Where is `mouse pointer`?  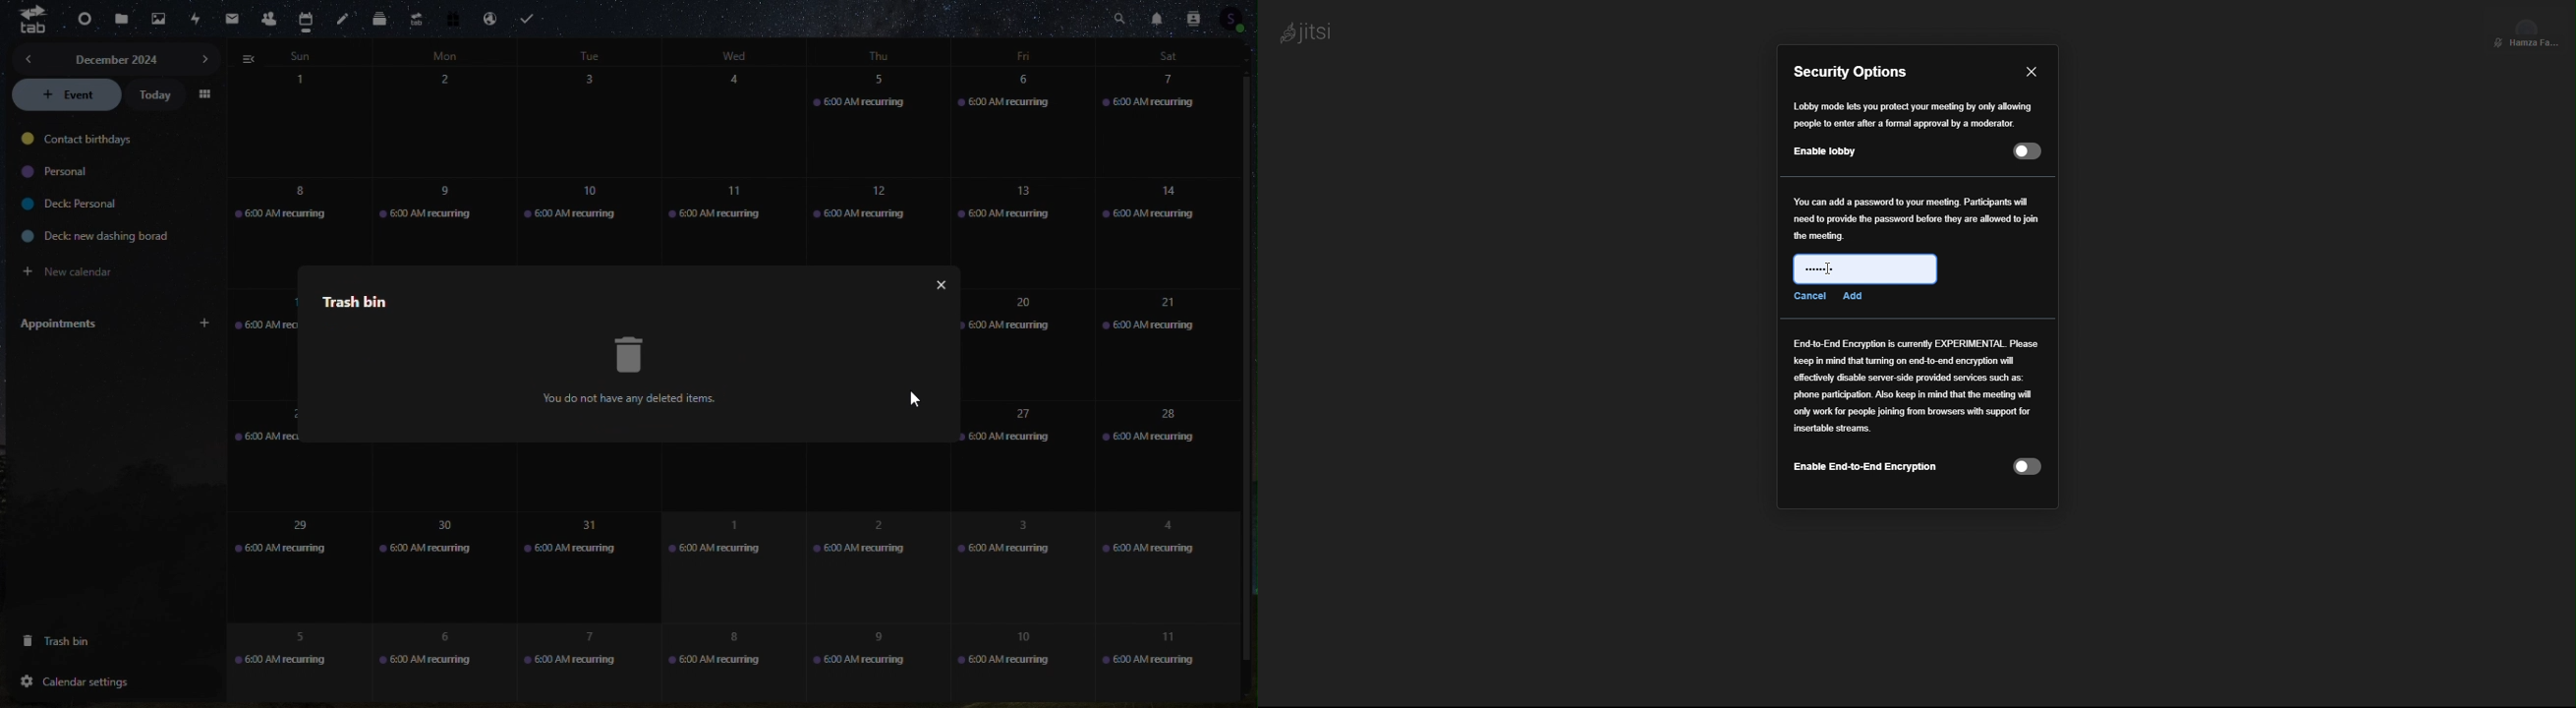
mouse pointer is located at coordinates (914, 399).